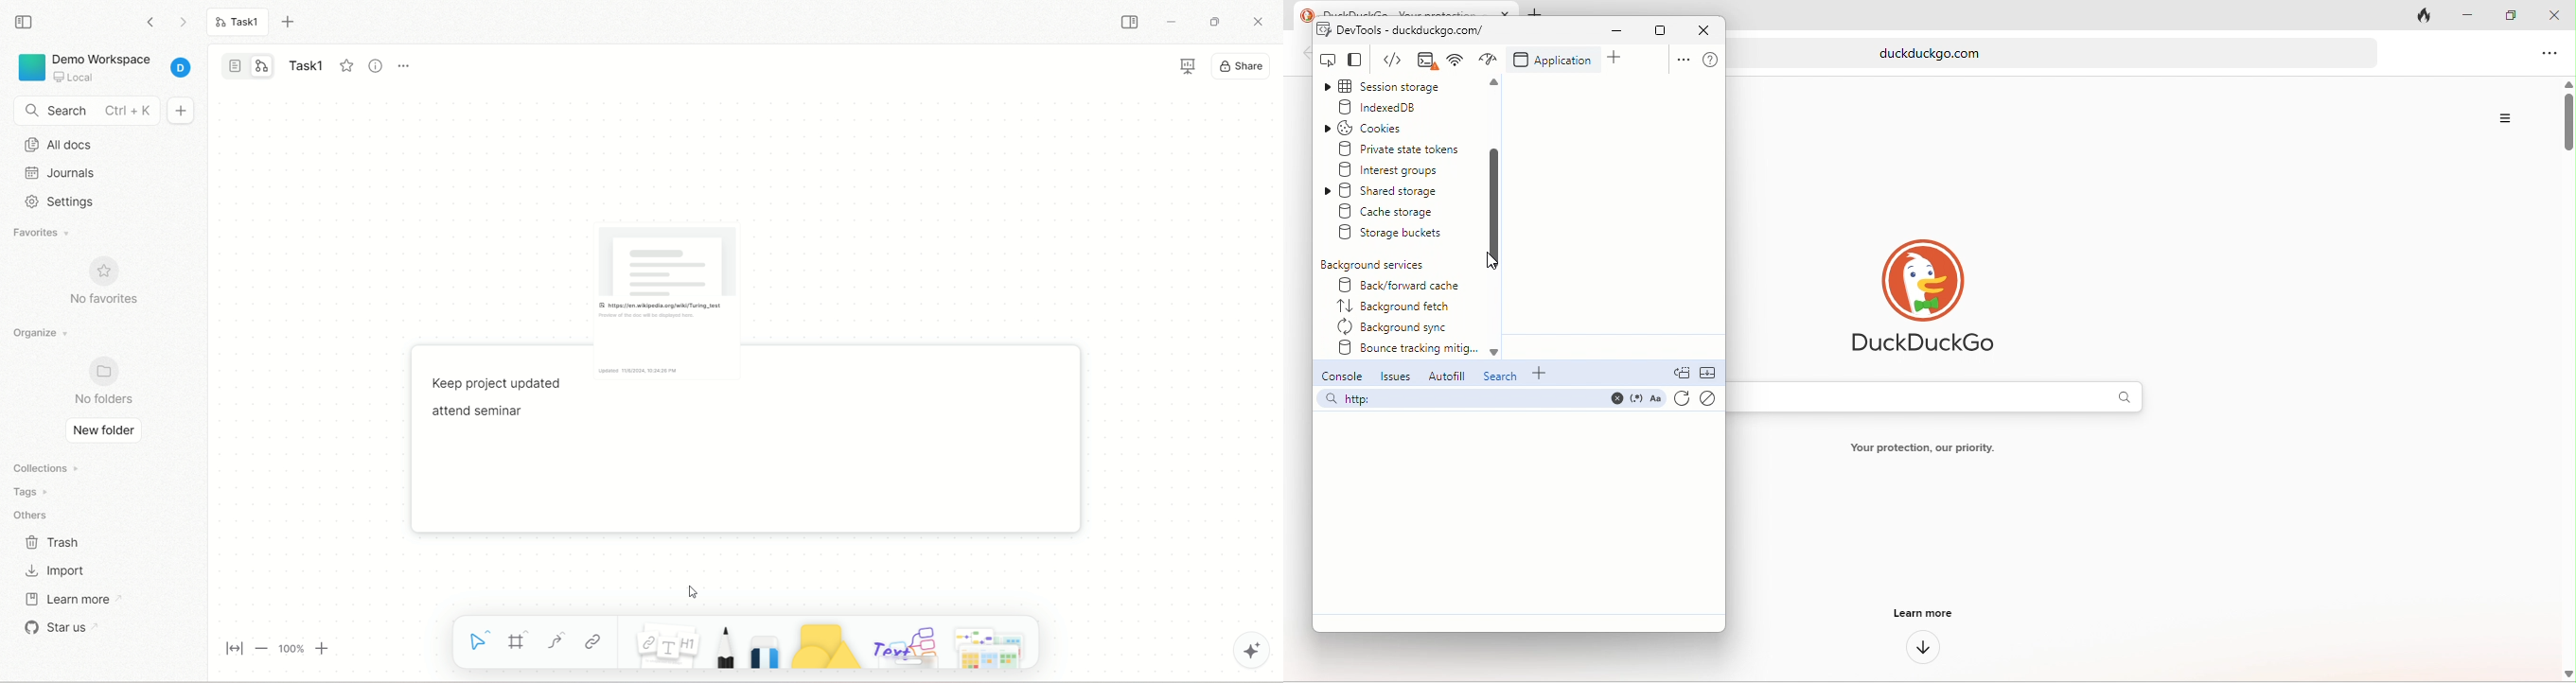  I want to click on track tab, so click(2427, 18).